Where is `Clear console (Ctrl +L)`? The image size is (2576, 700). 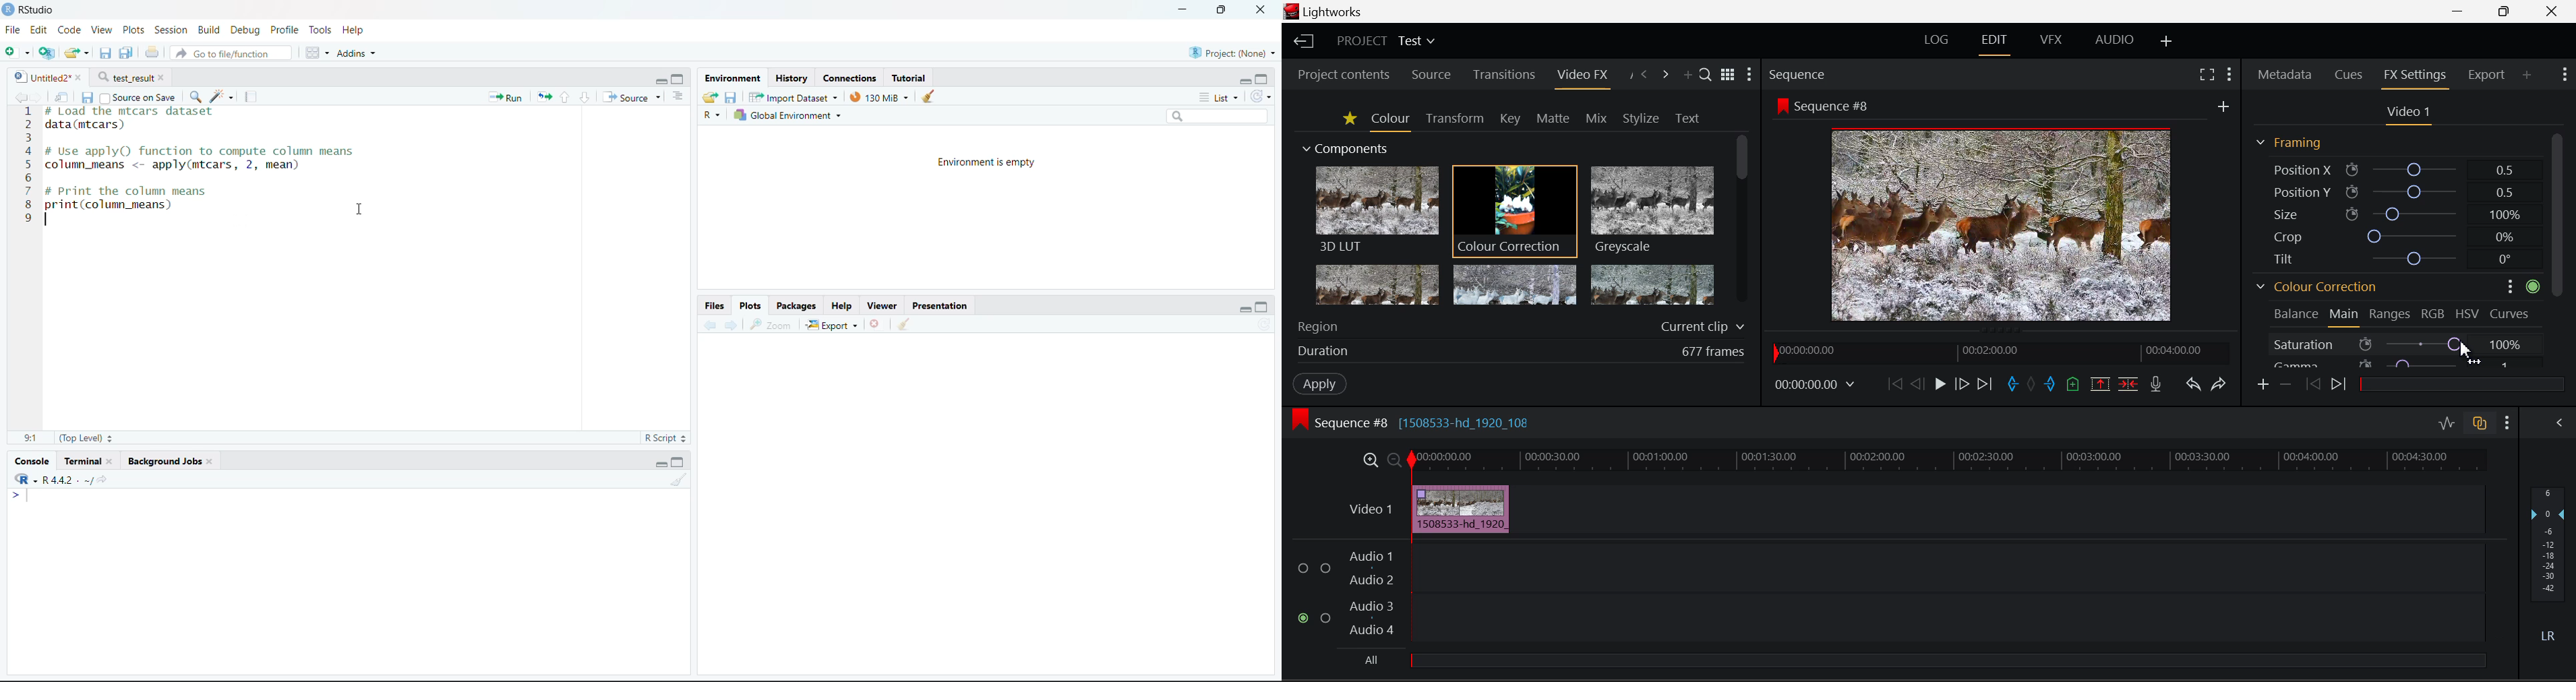 Clear console (Ctrl +L) is located at coordinates (930, 97).